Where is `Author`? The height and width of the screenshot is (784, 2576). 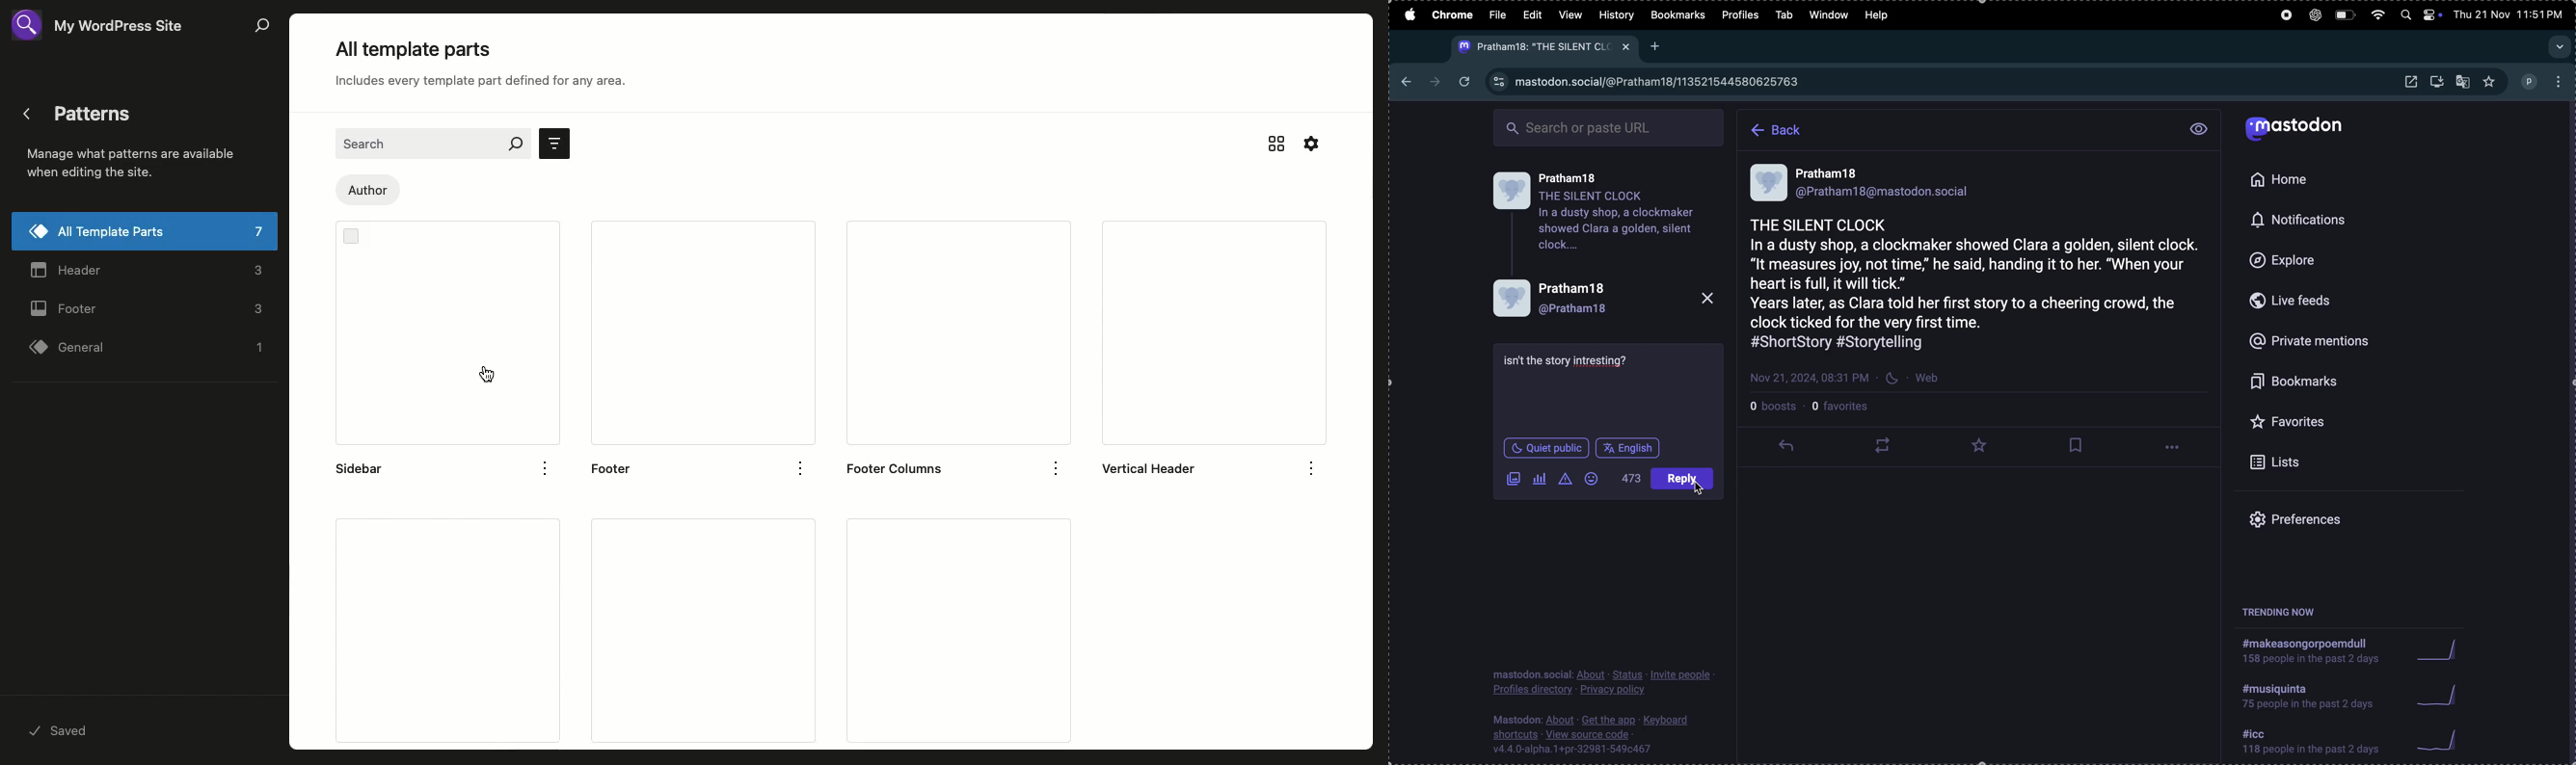
Author is located at coordinates (369, 190).